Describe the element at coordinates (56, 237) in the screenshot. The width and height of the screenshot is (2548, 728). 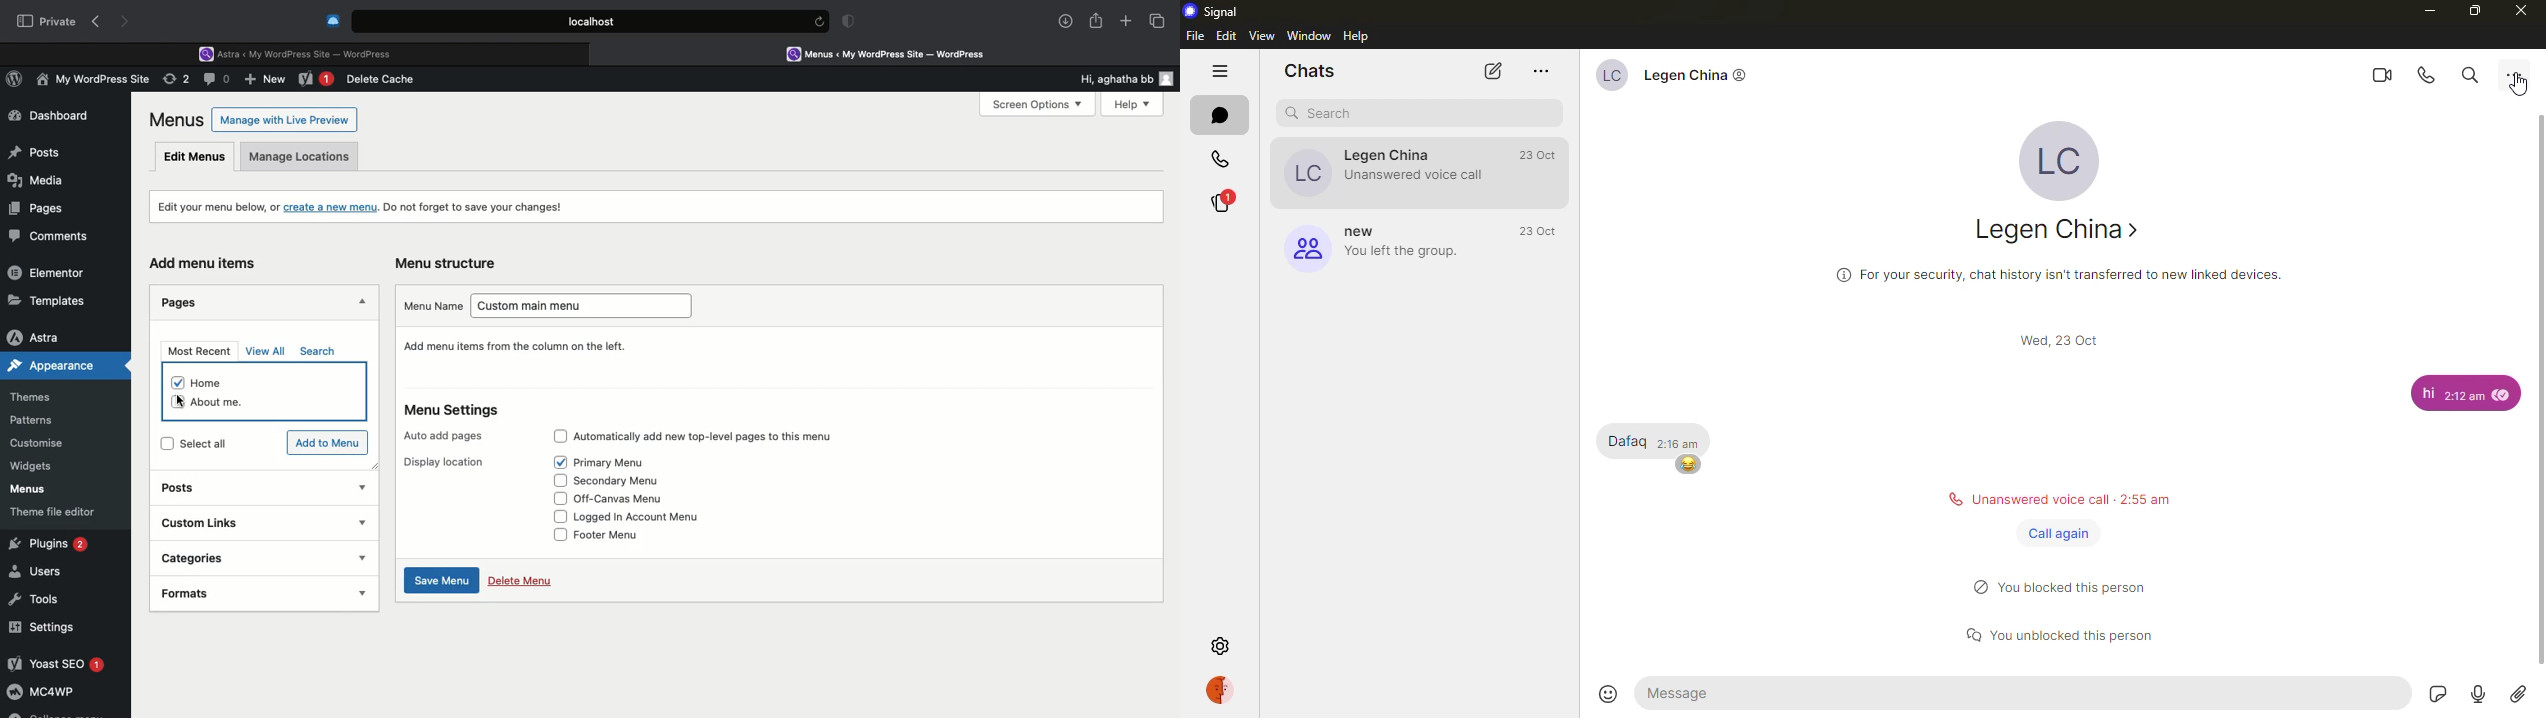
I see `Comments` at that location.